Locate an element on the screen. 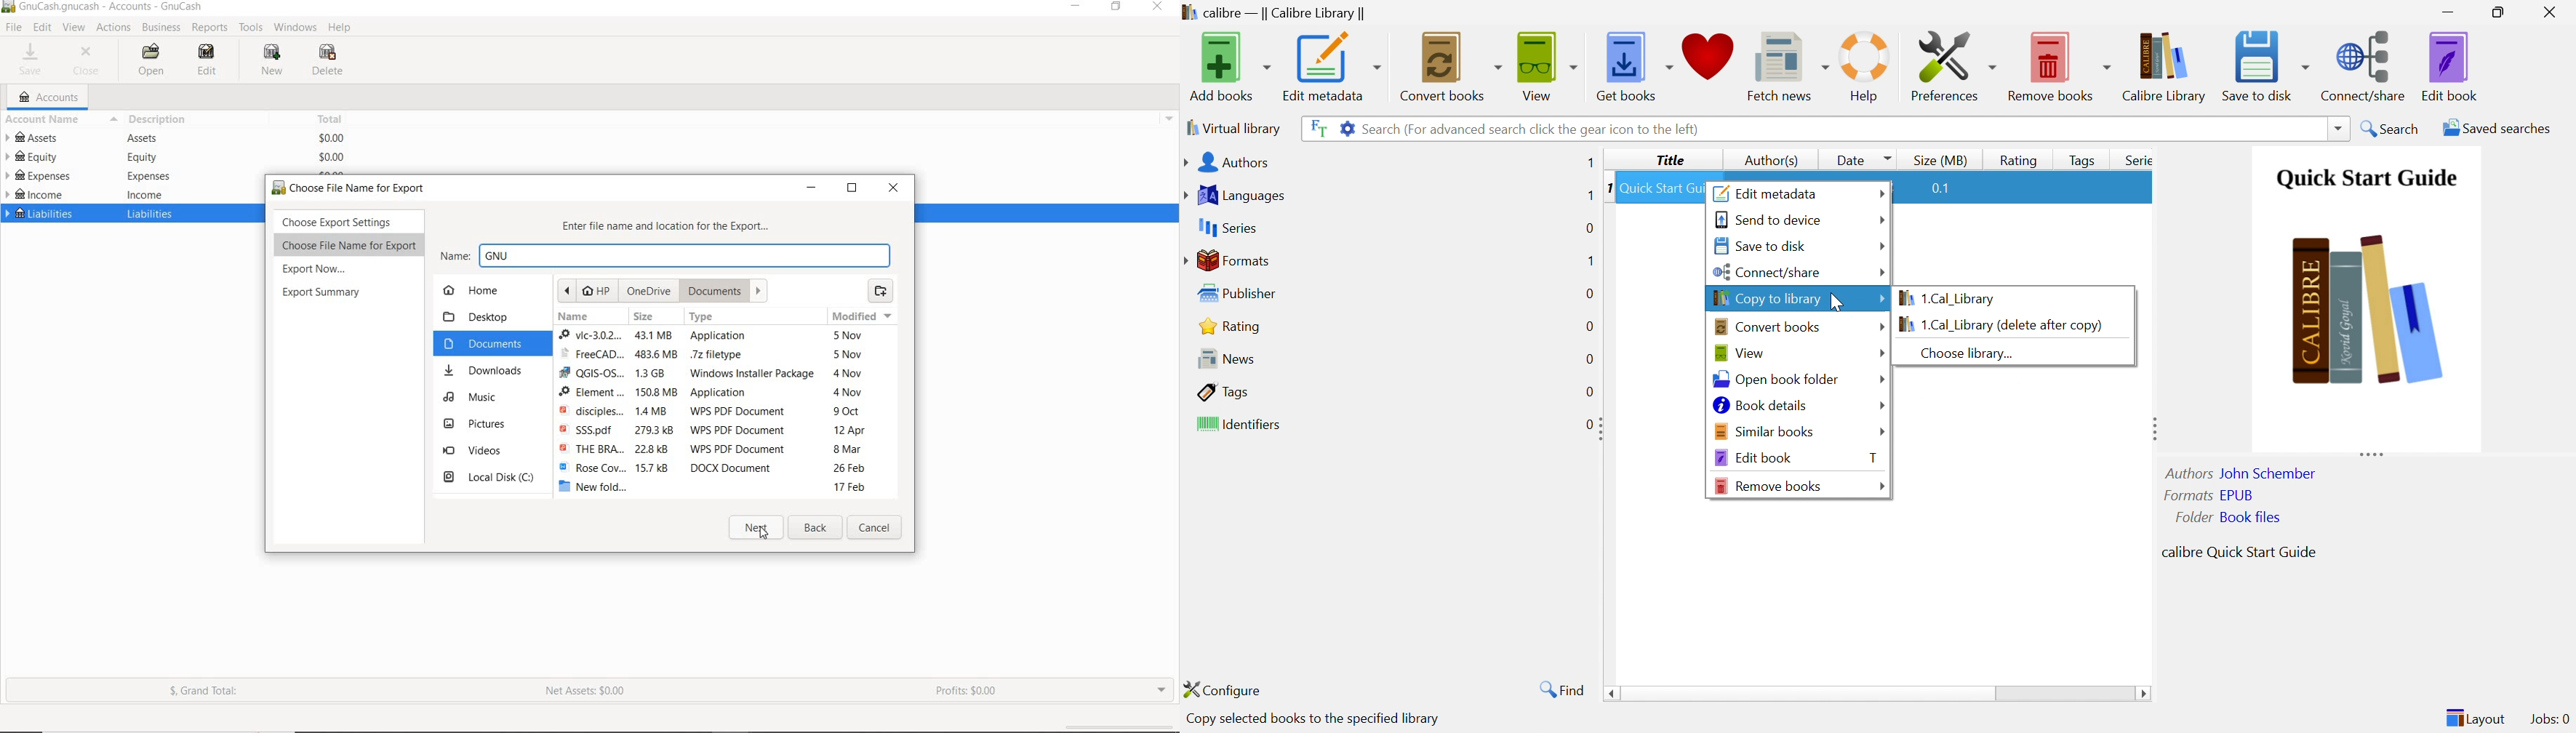 This screenshot has width=2576, height=756. Search (For advanced search click the gear icon to the left) is located at coordinates (1533, 130).